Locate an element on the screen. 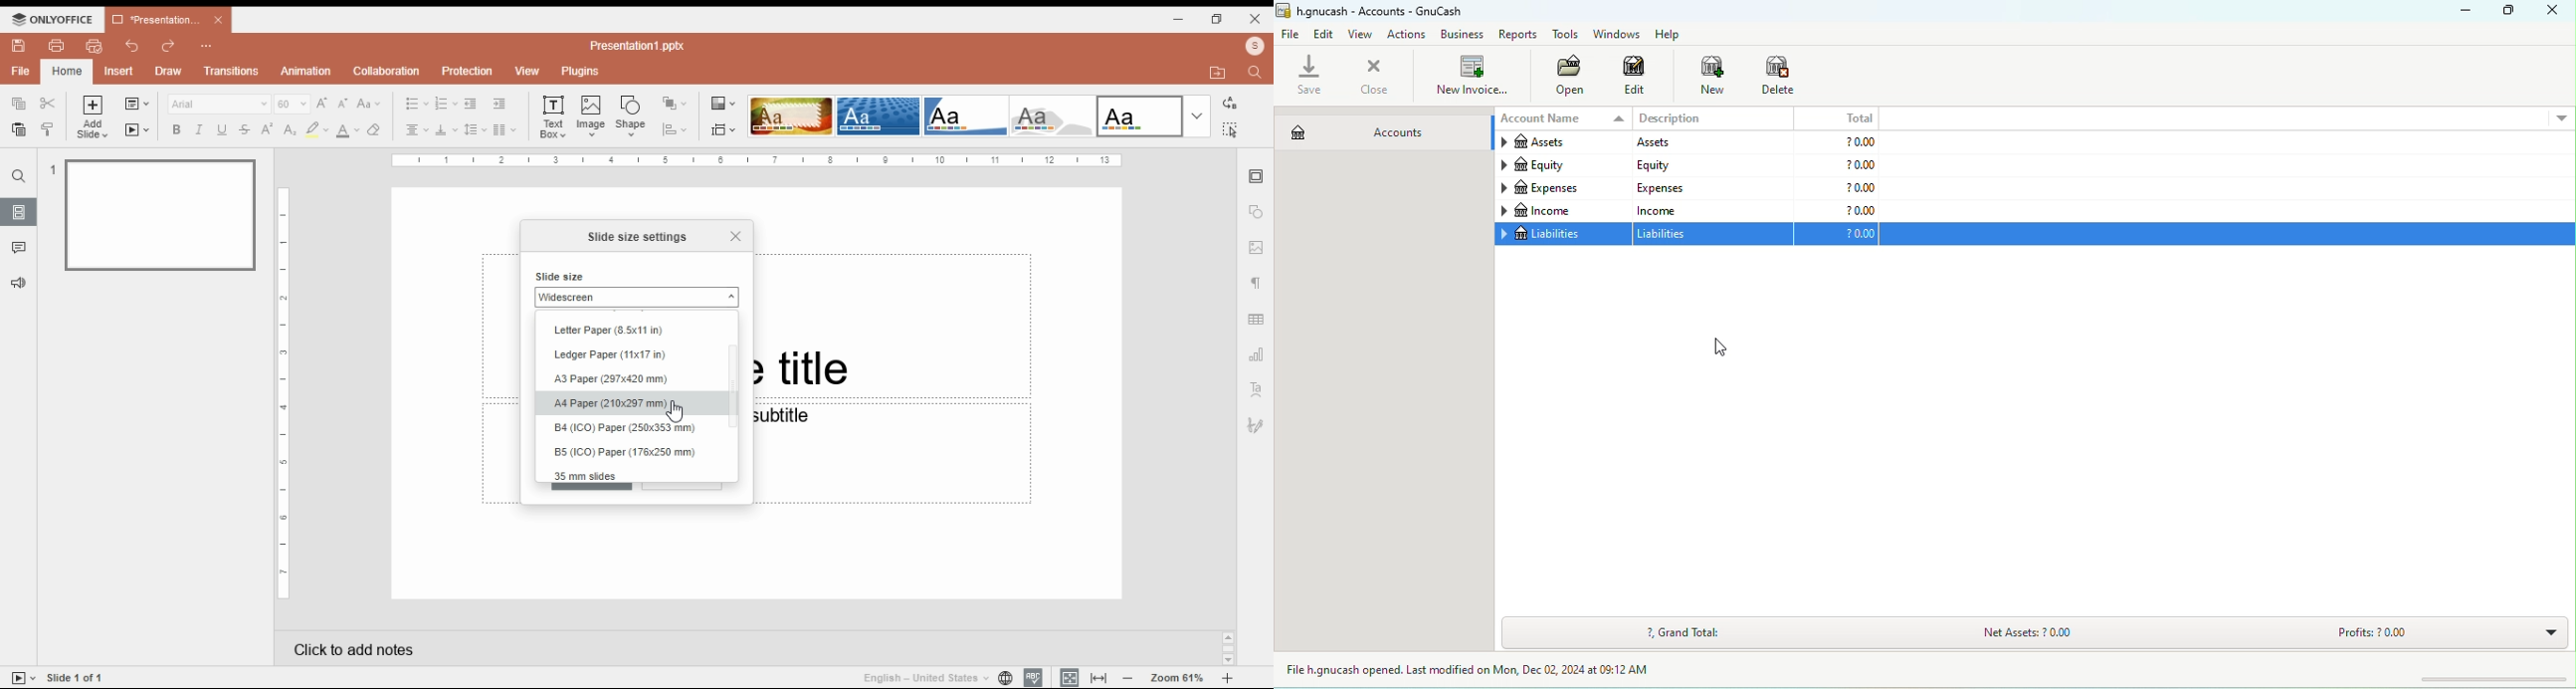  cursor is located at coordinates (1720, 347).